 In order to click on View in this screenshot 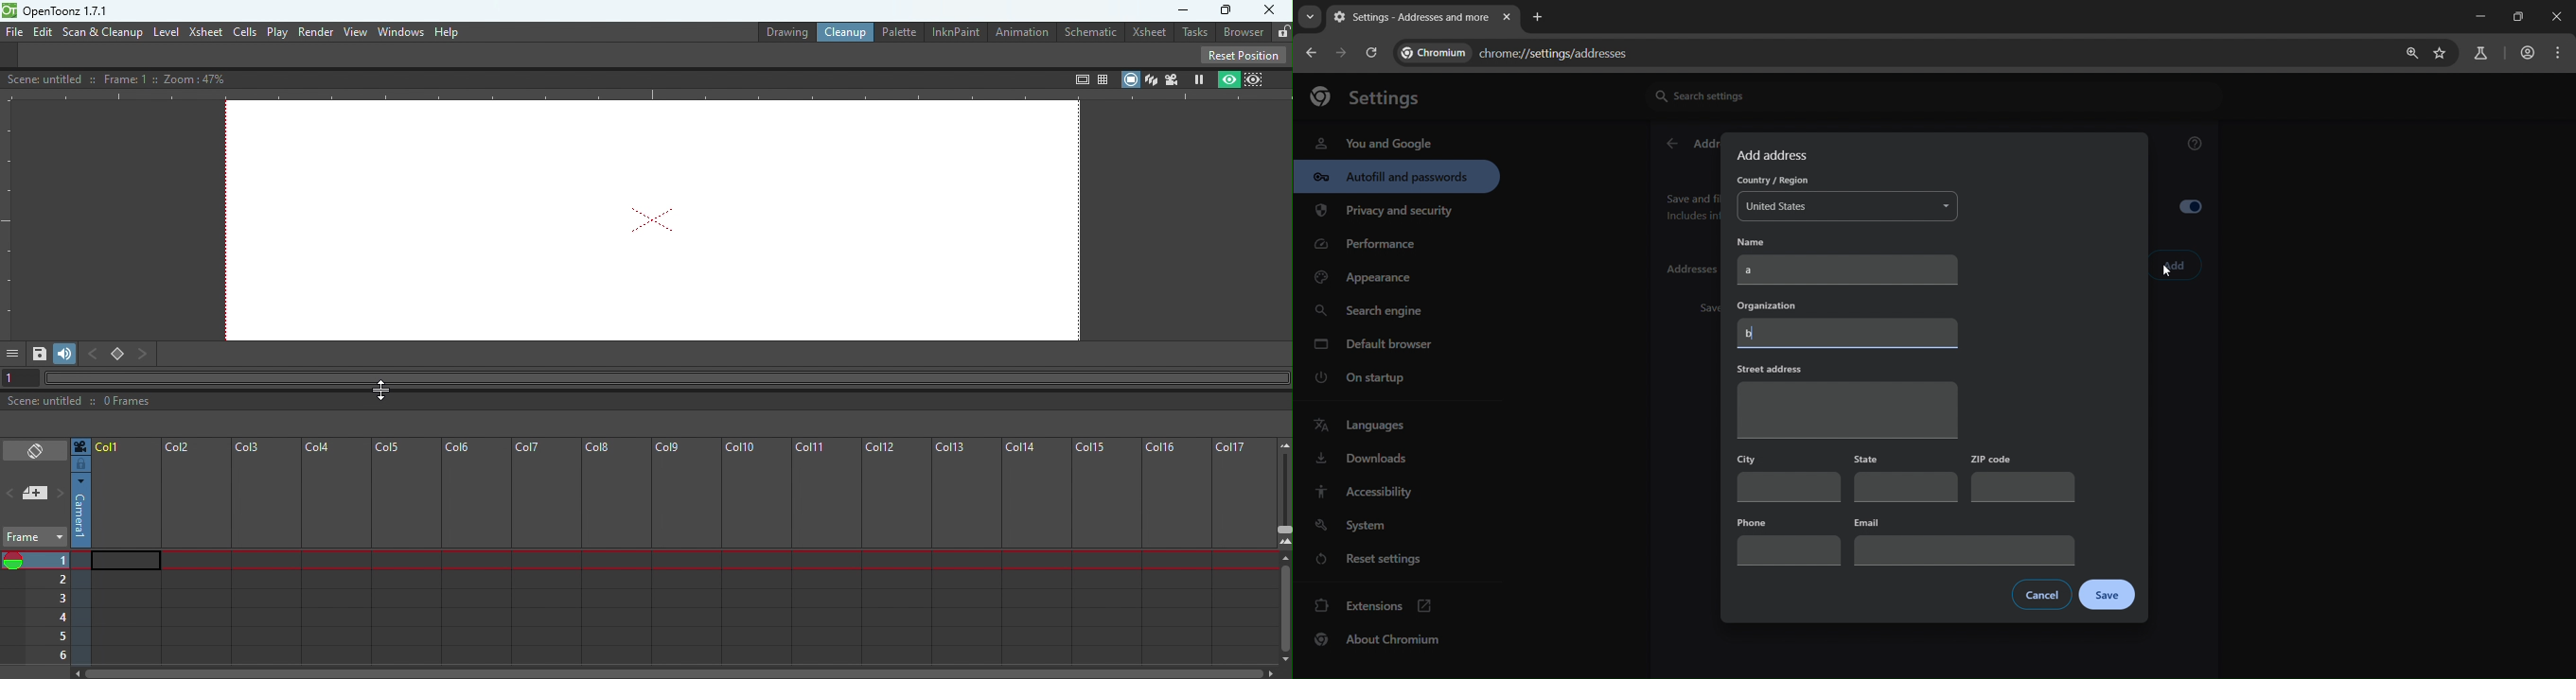, I will do `click(355, 32)`.